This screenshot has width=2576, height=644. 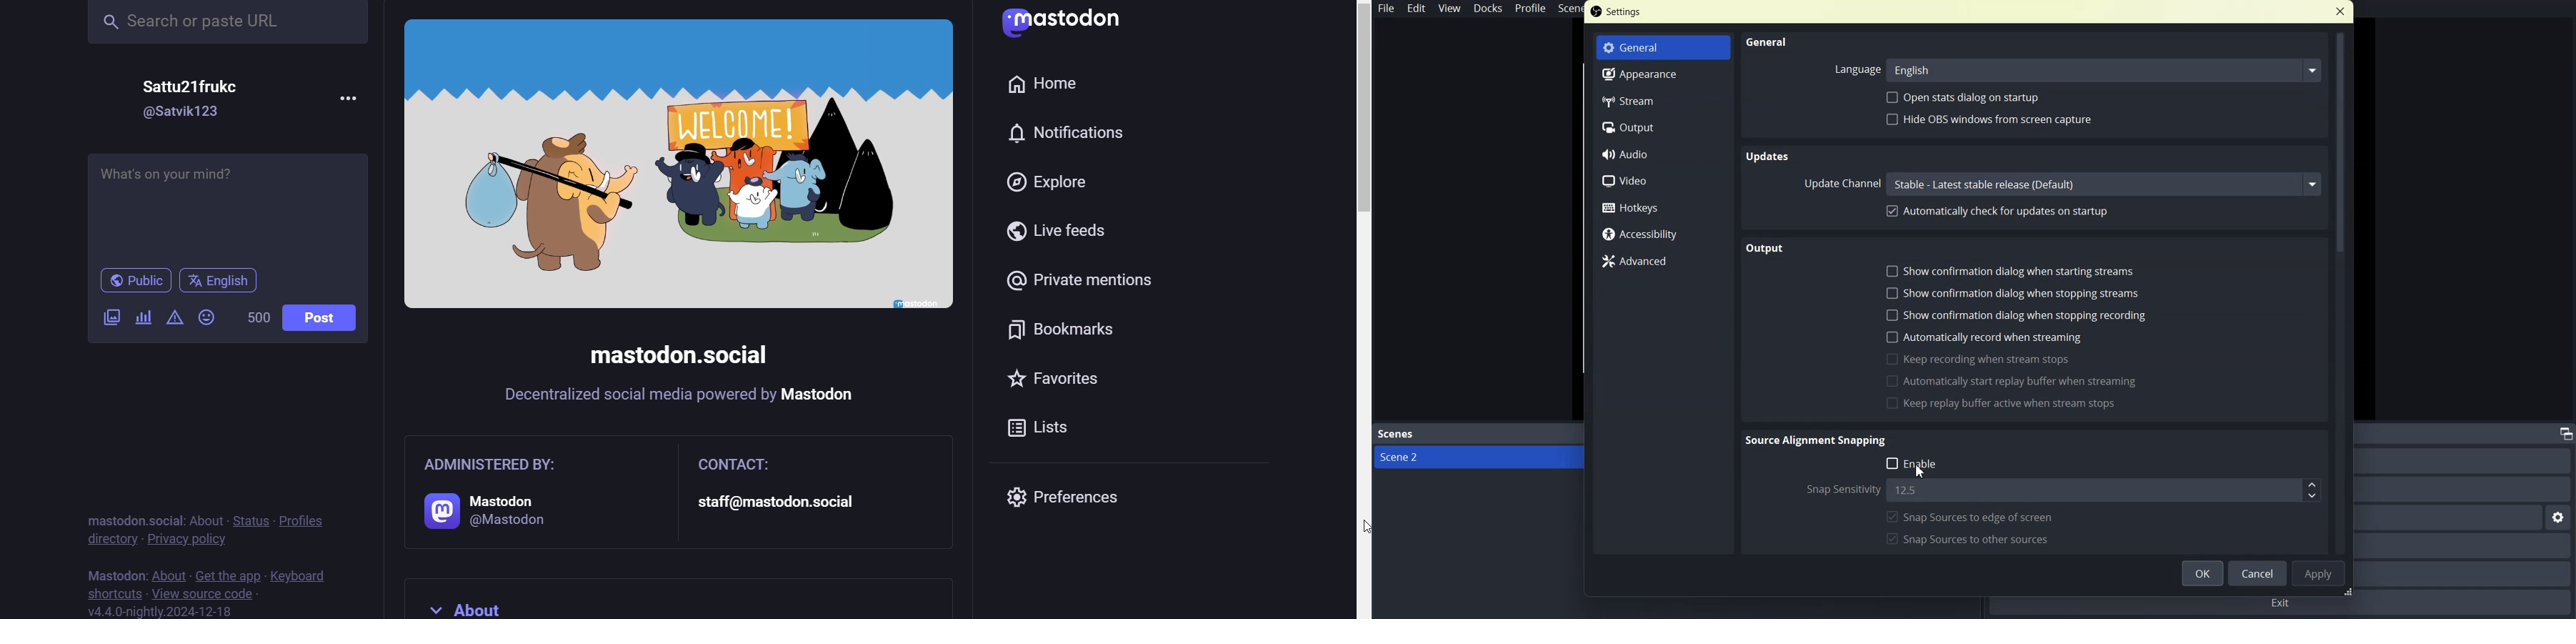 What do you see at coordinates (1969, 538) in the screenshot?
I see `Snapshots to order sources` at bounding box center [1969, 538].